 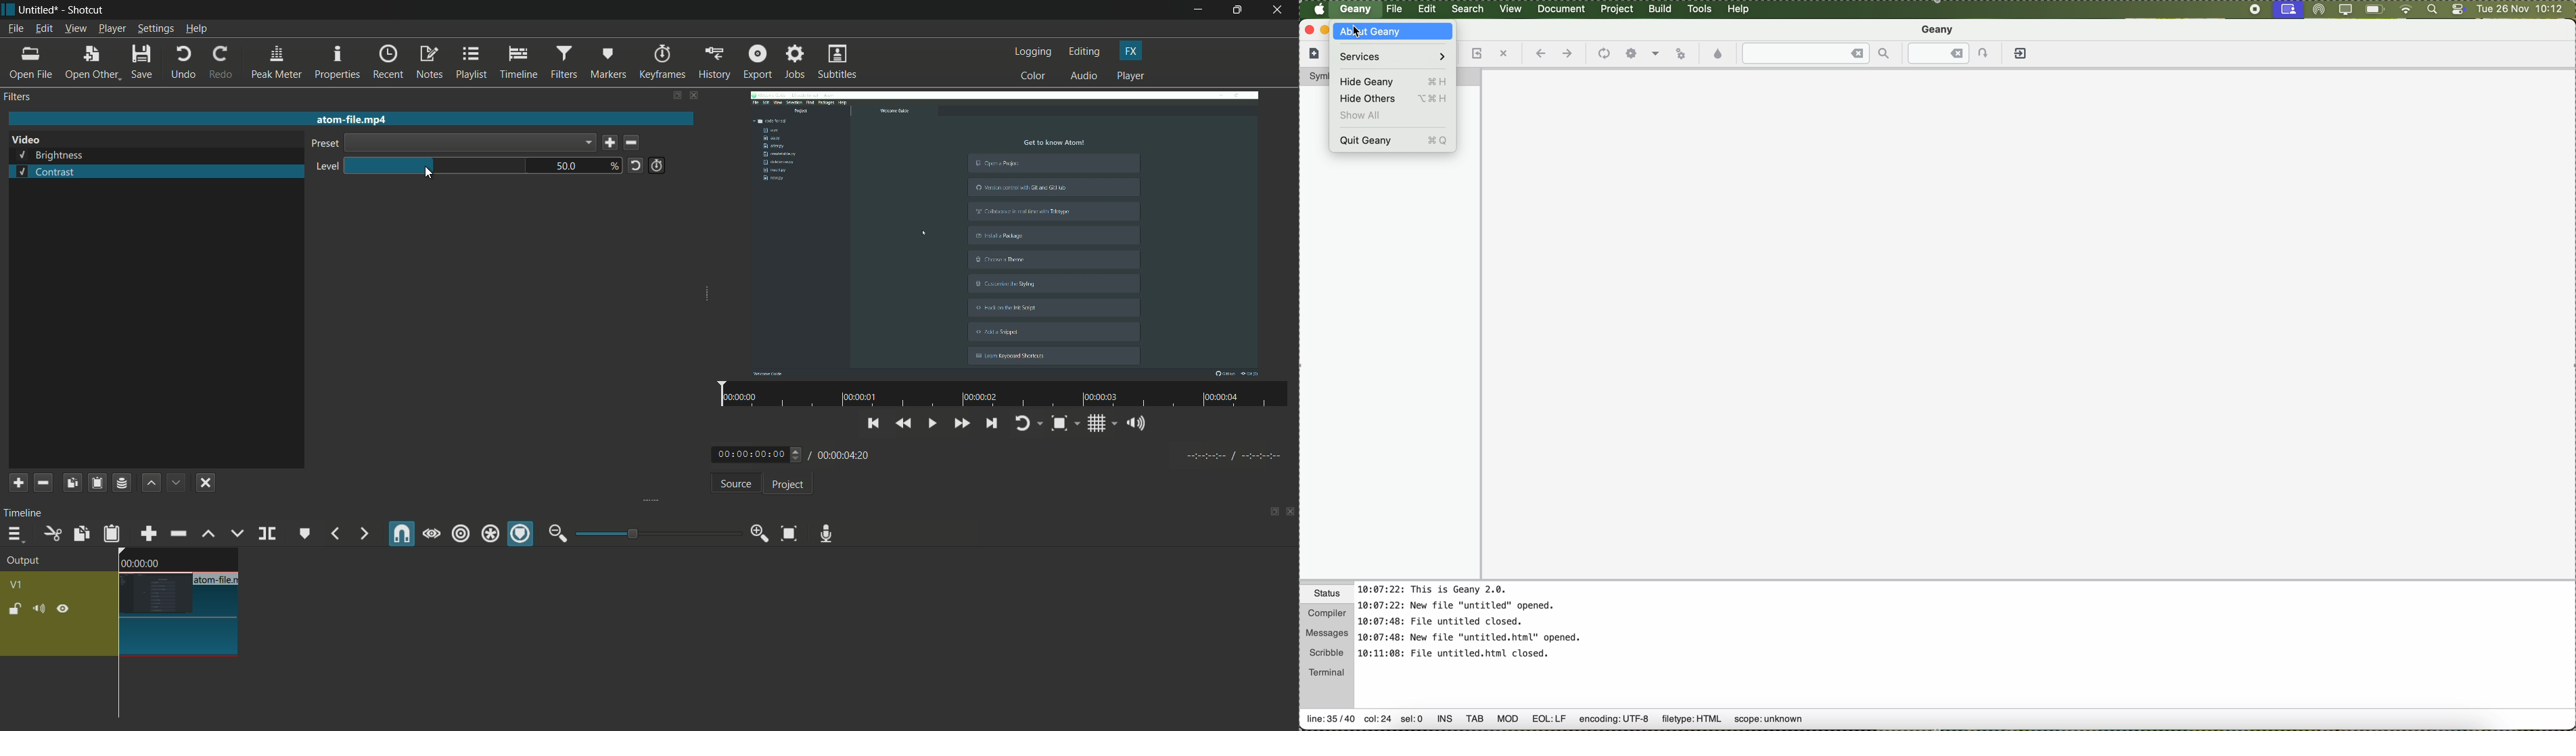 What do you see at coordinates (19, 583) in the screenshot?
I see `v1` at bounding box center [19, 583].